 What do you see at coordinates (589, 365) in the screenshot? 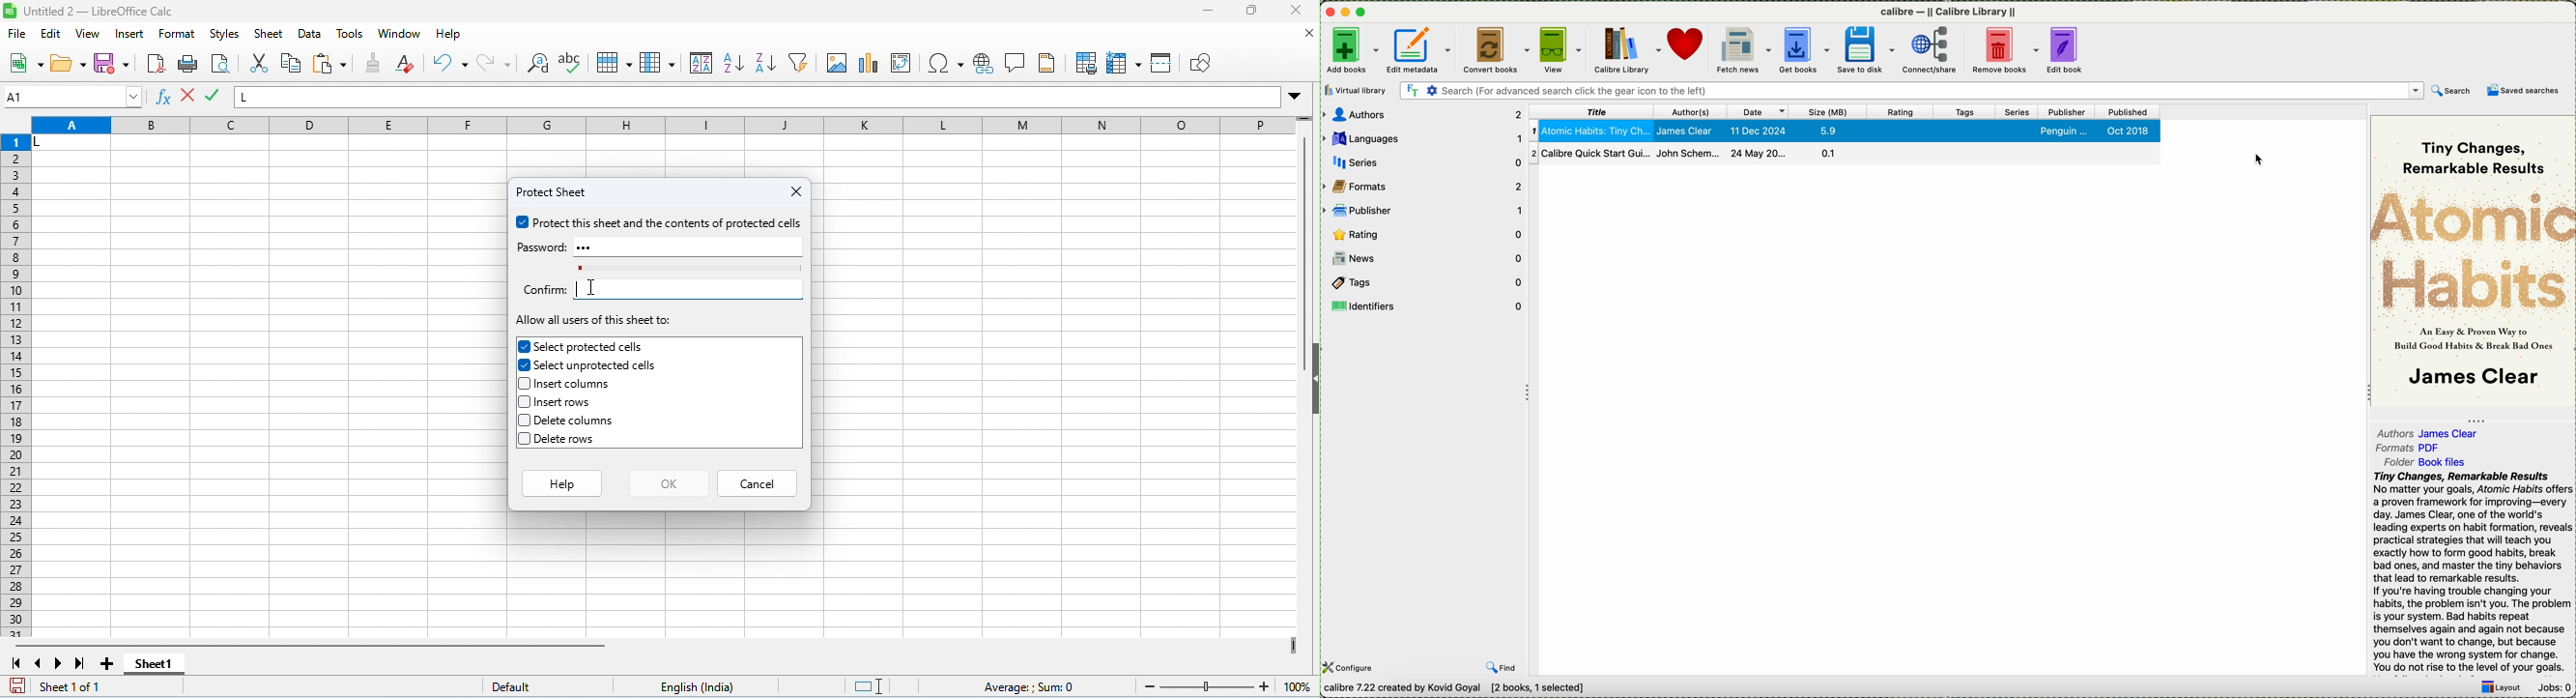
I see `select unprotected cells` at bounding box center [589, 365].